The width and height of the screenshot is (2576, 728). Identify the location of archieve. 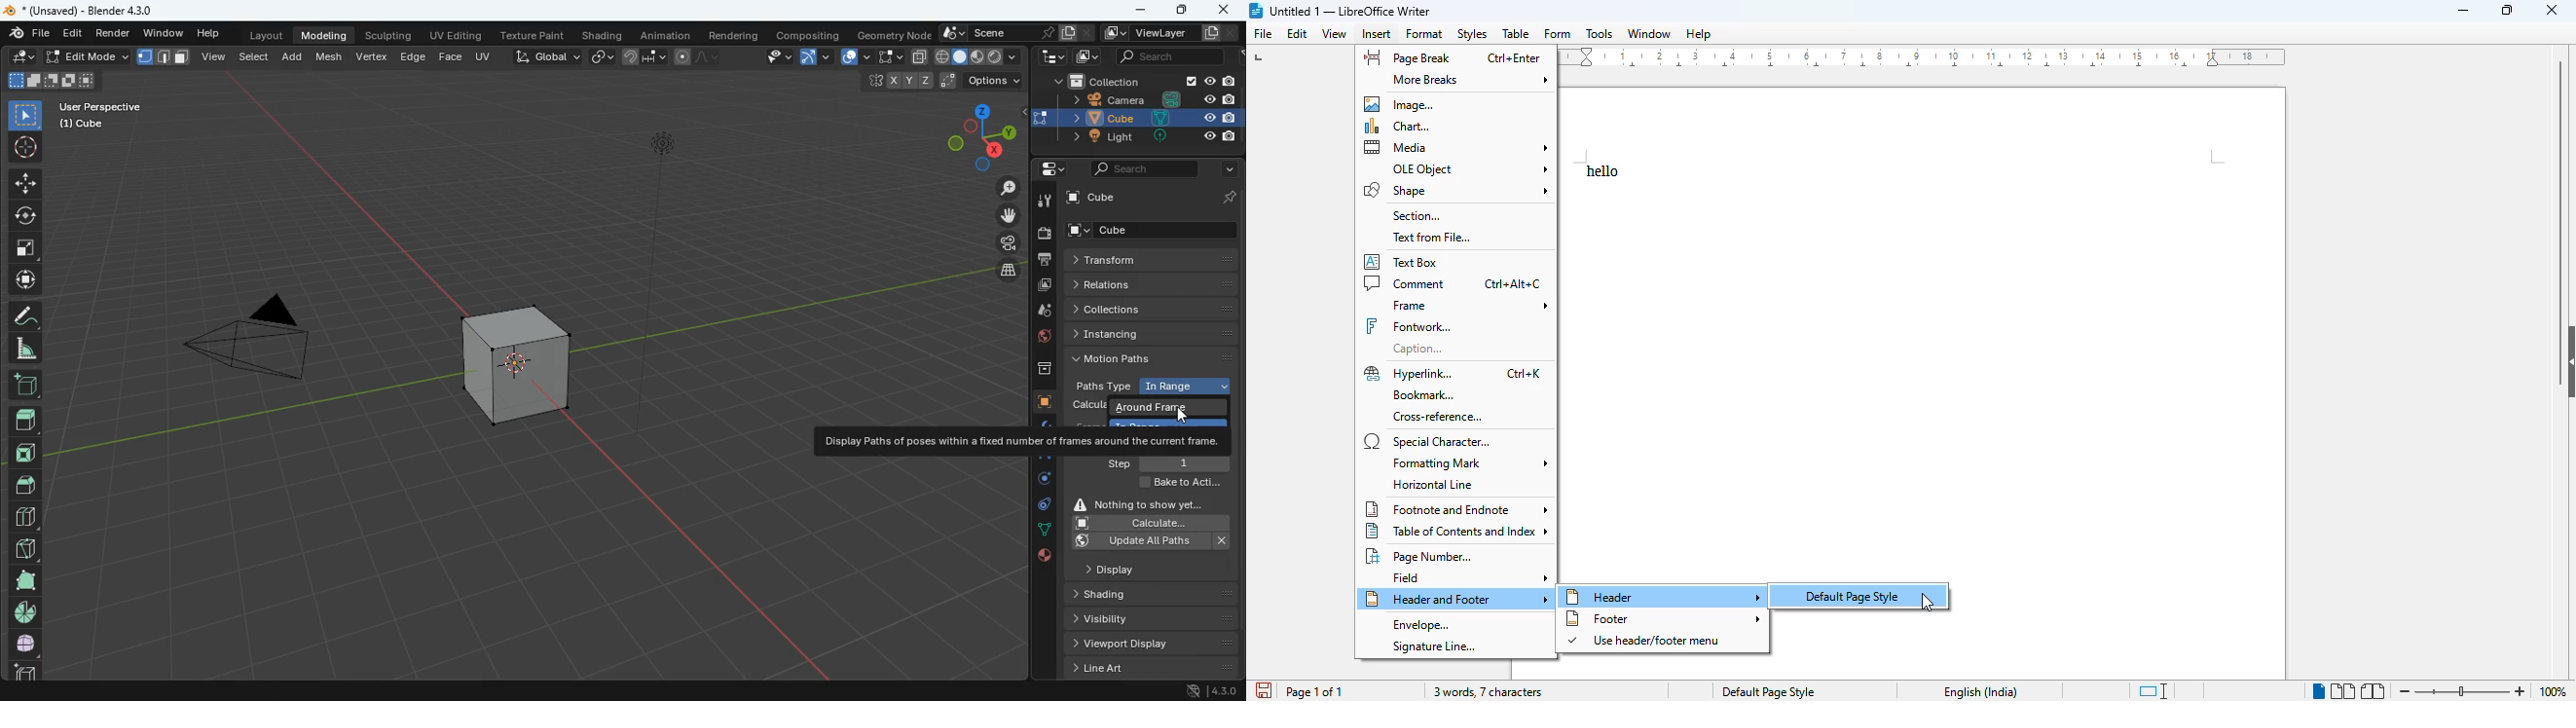
(1041, 371).